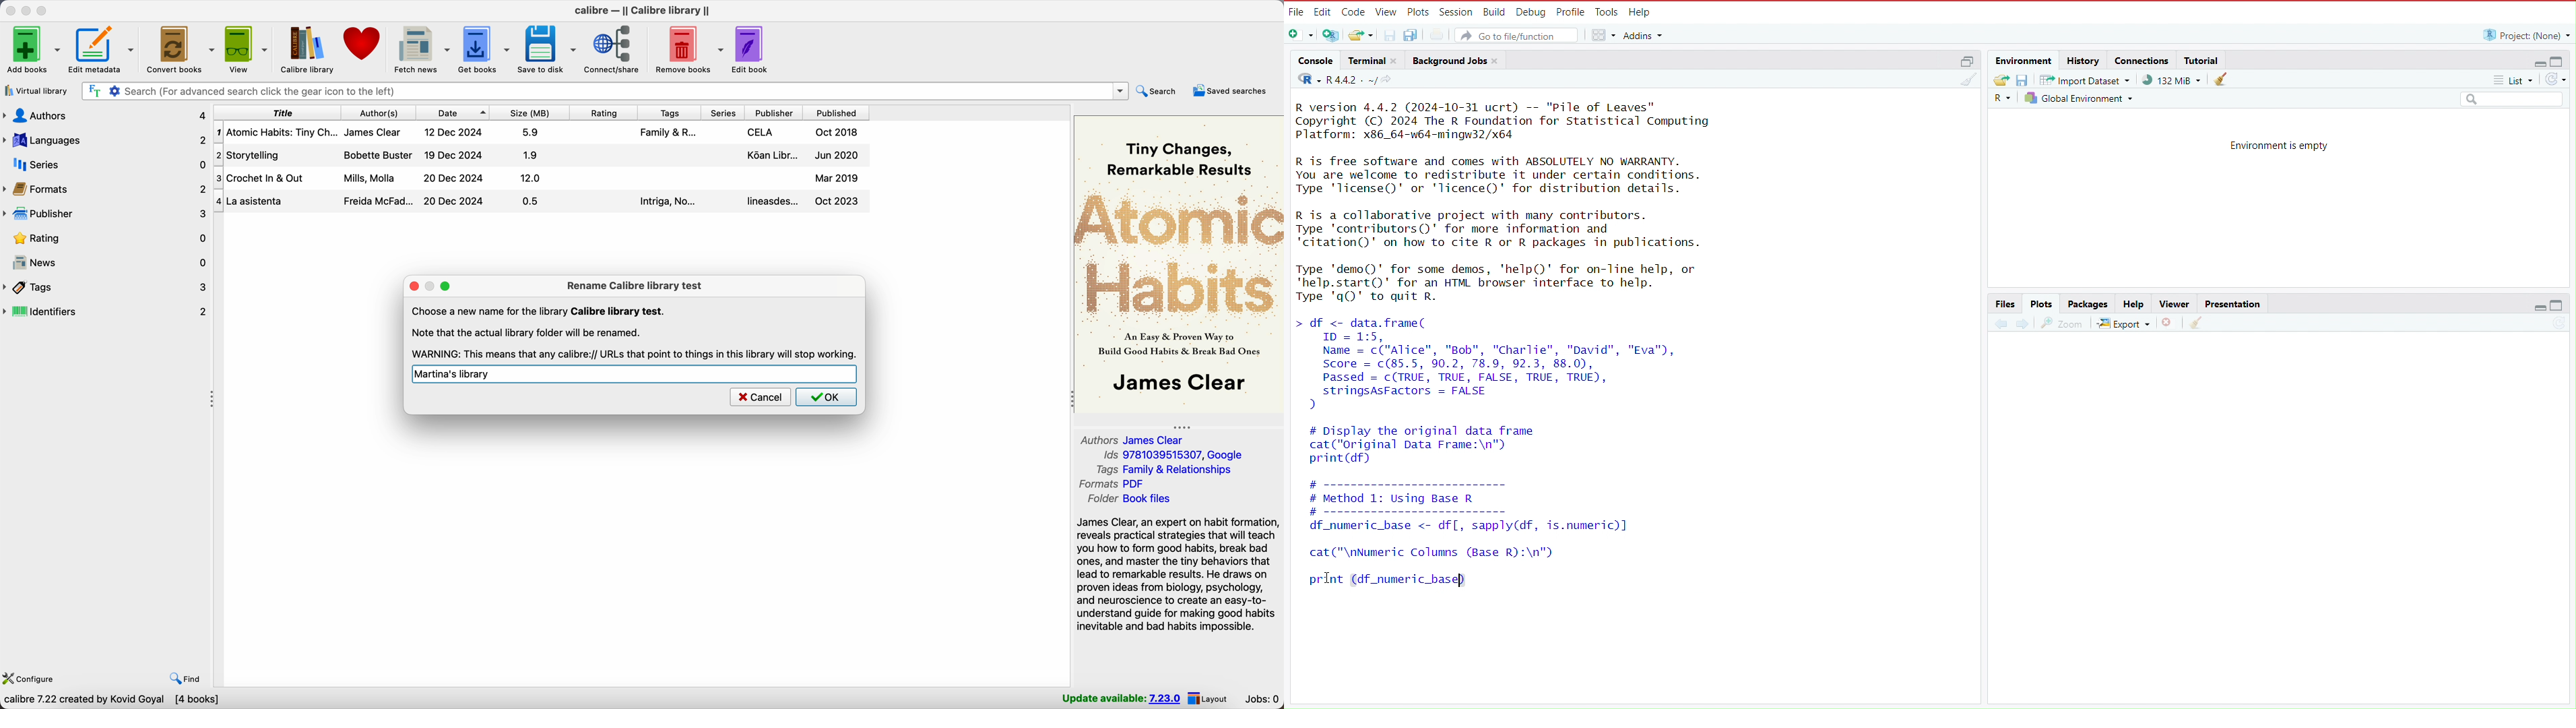  Describe the element at coordinates (1390, 80) in the screenshot. I see `view the current working directory` at that location.